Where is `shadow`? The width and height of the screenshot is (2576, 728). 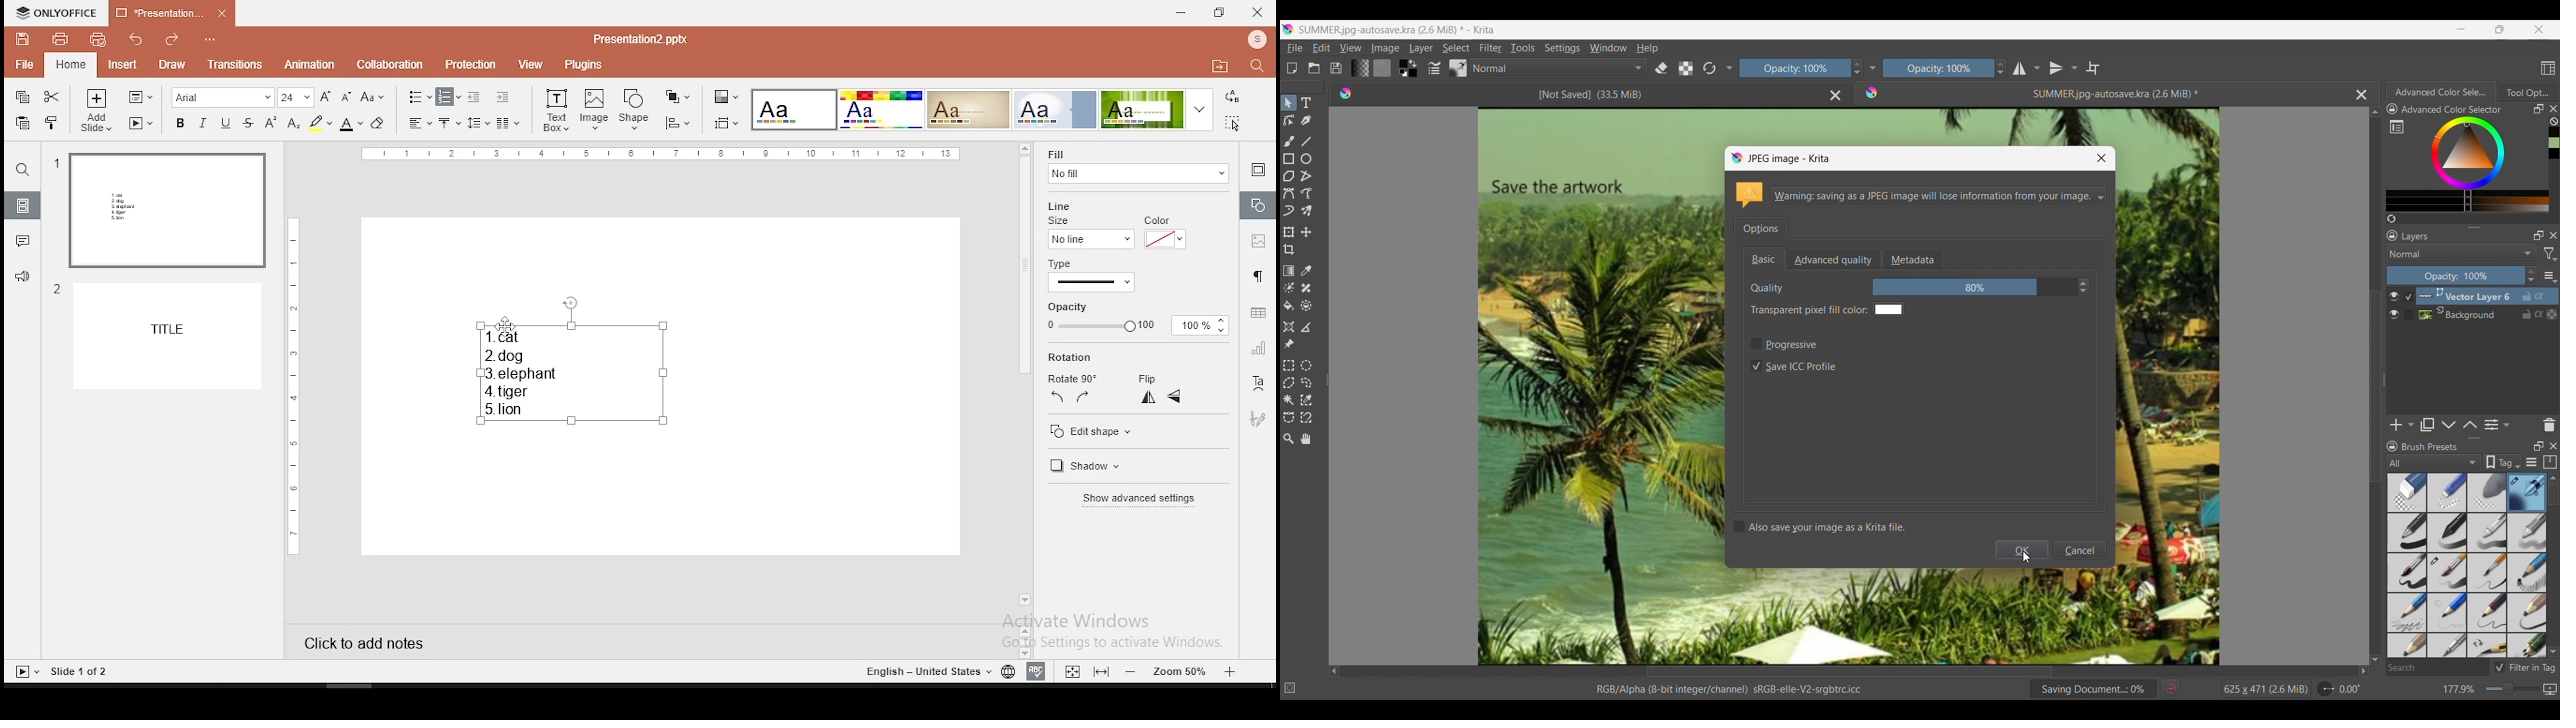 shadow is located at coordinates (1098, 467).